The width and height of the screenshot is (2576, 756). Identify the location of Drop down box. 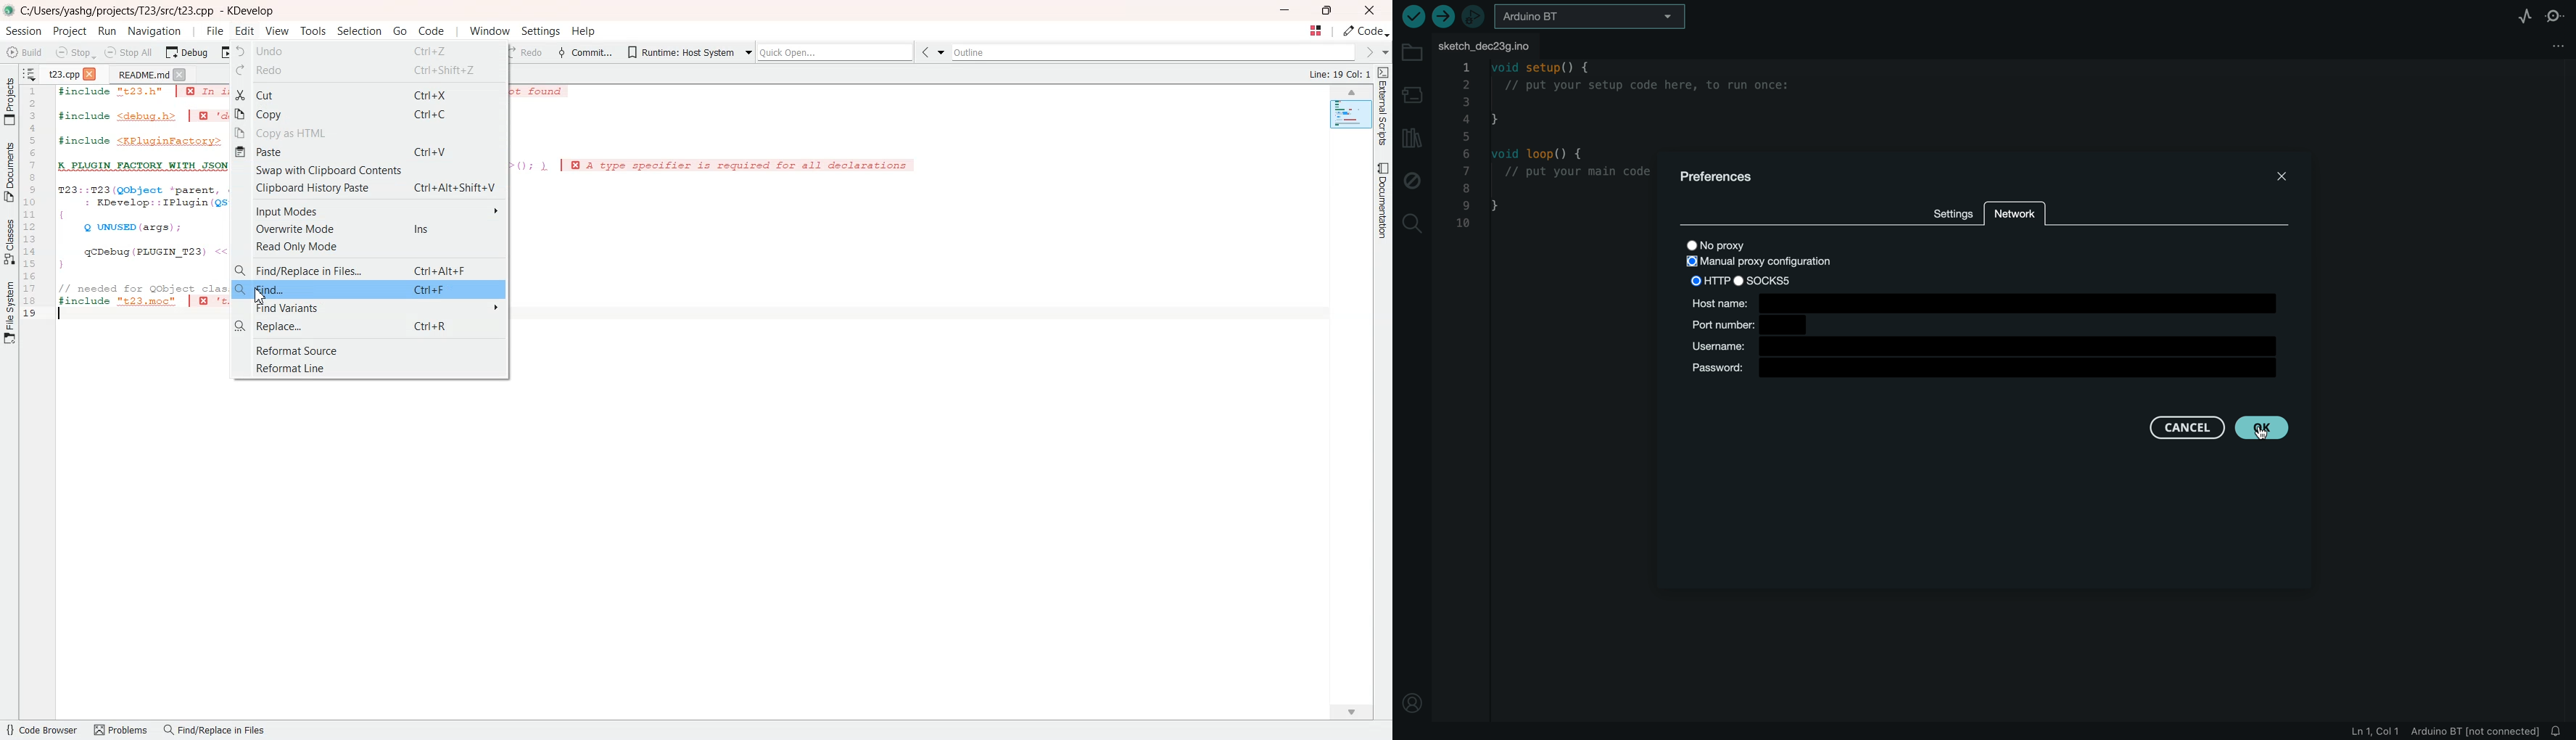
(944, 53).